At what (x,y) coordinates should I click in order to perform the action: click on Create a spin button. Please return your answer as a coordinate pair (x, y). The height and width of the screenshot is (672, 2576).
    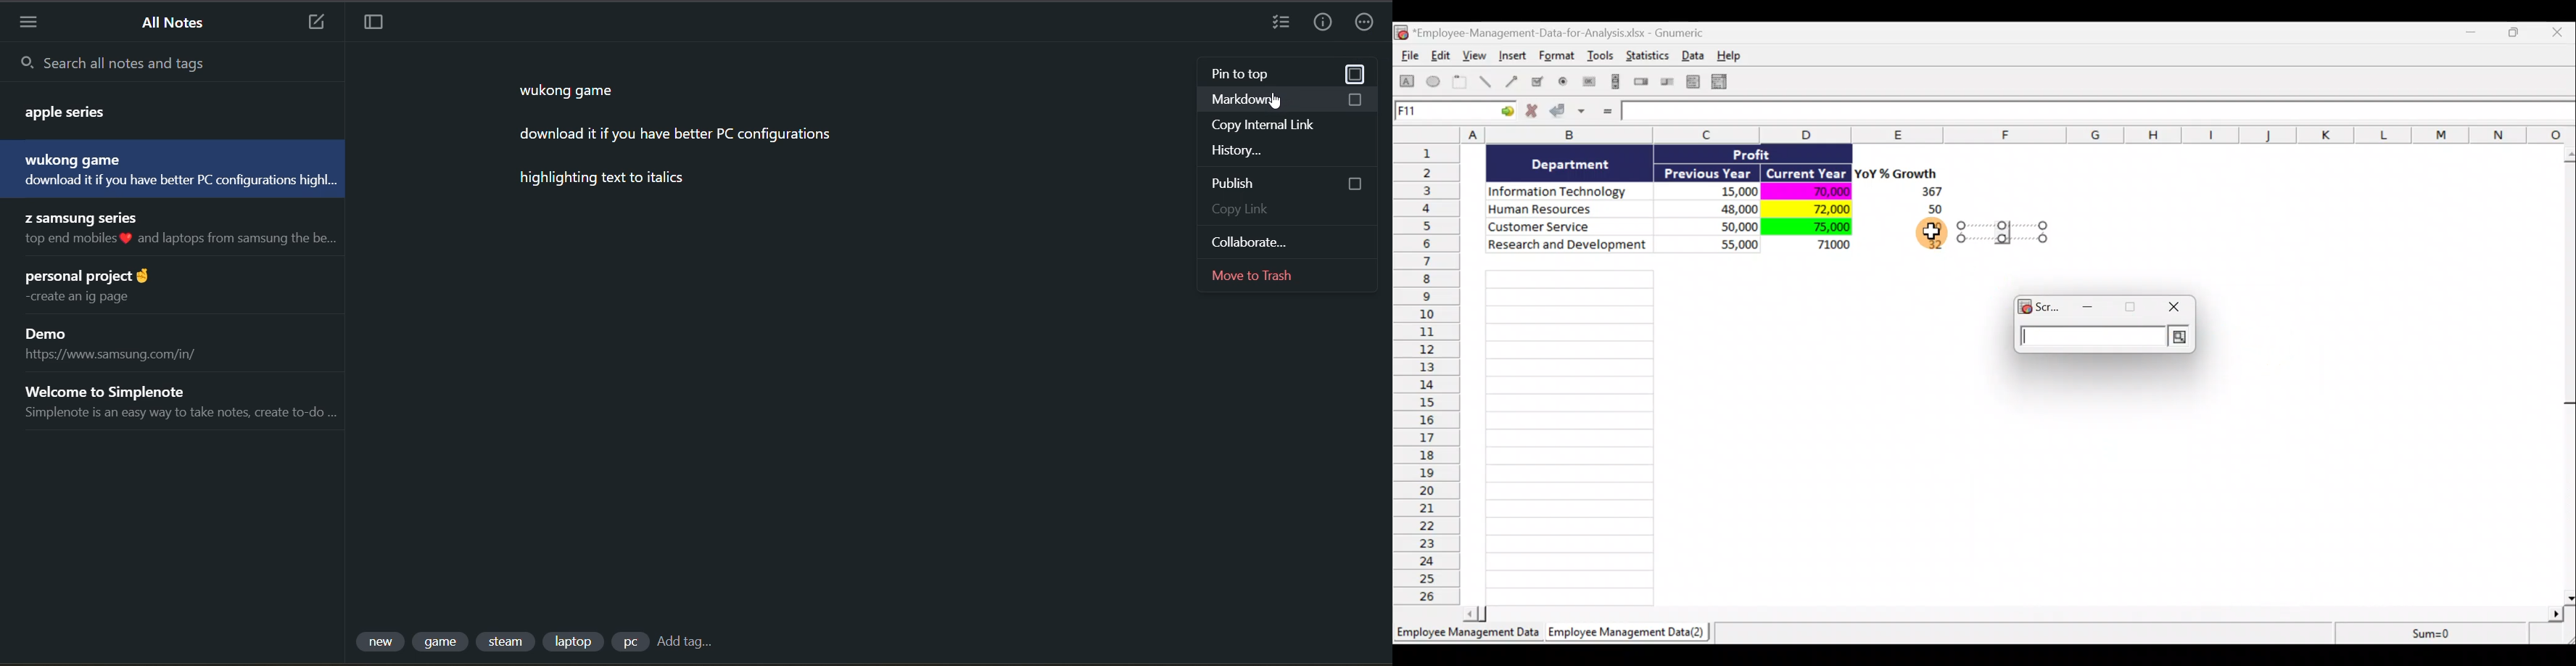
    Looking at the image, I should click on (1642, 83).